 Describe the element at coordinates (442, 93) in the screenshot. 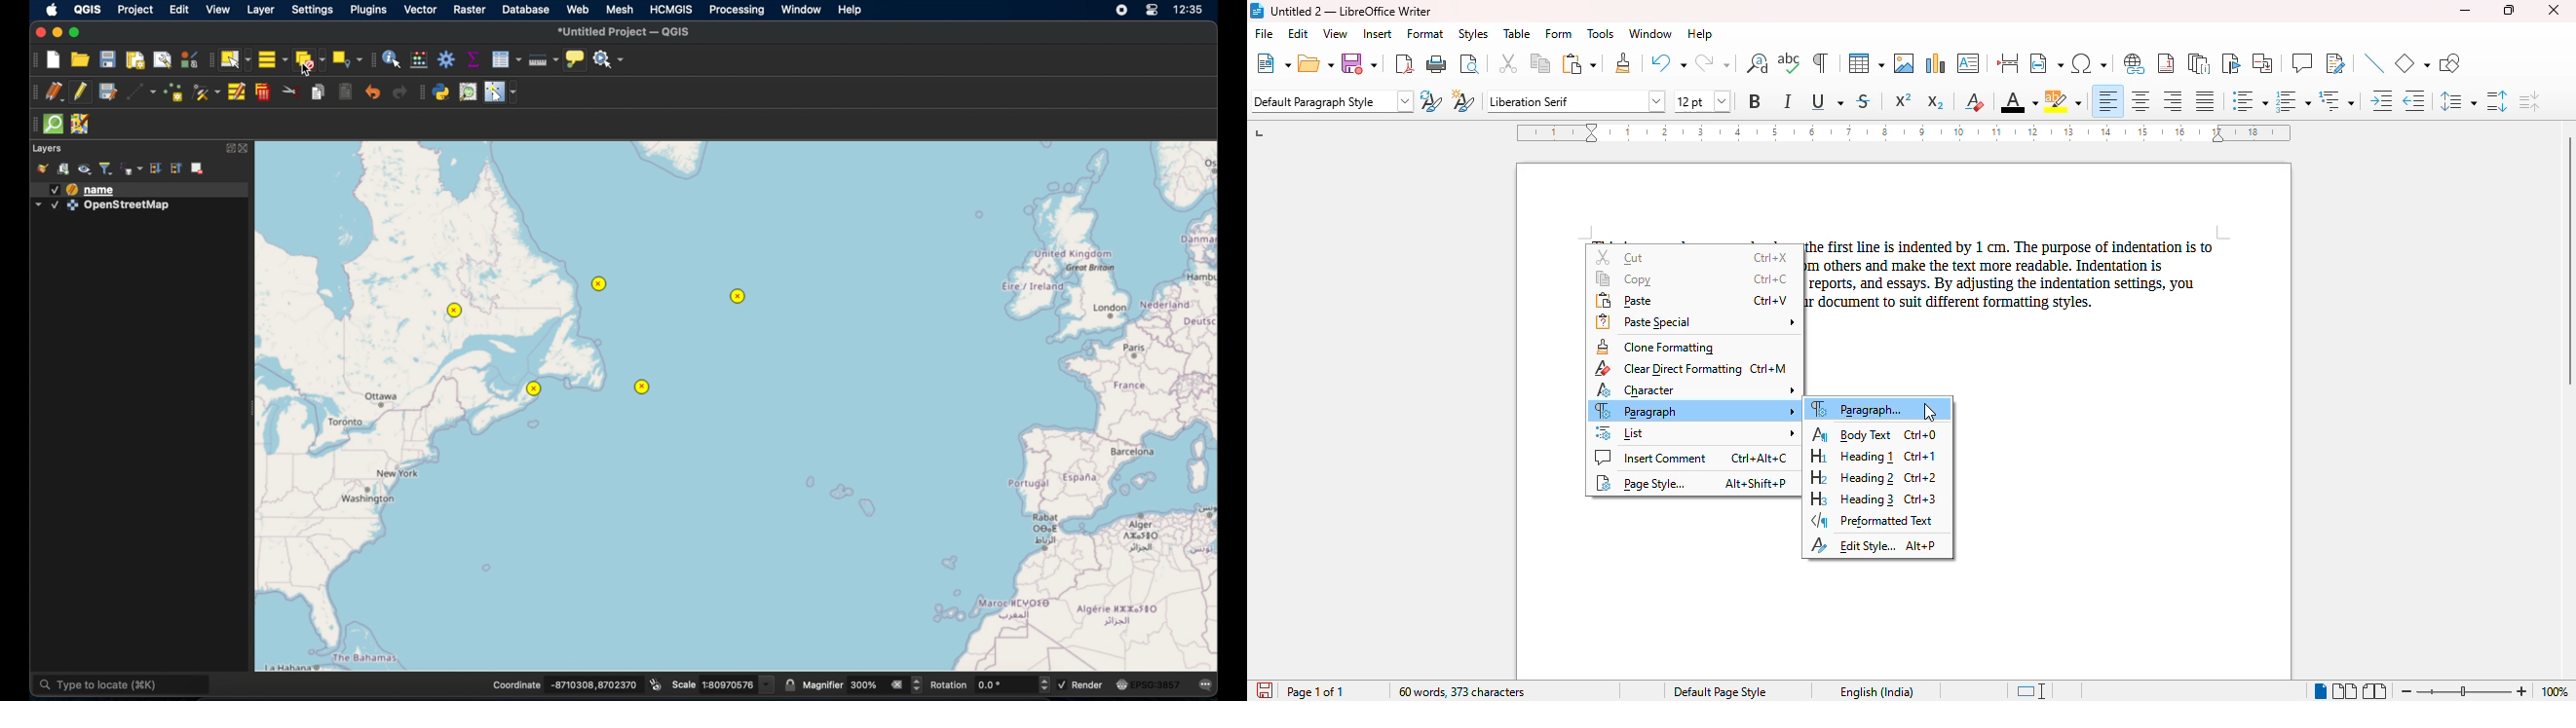

I see `python console` at that location.